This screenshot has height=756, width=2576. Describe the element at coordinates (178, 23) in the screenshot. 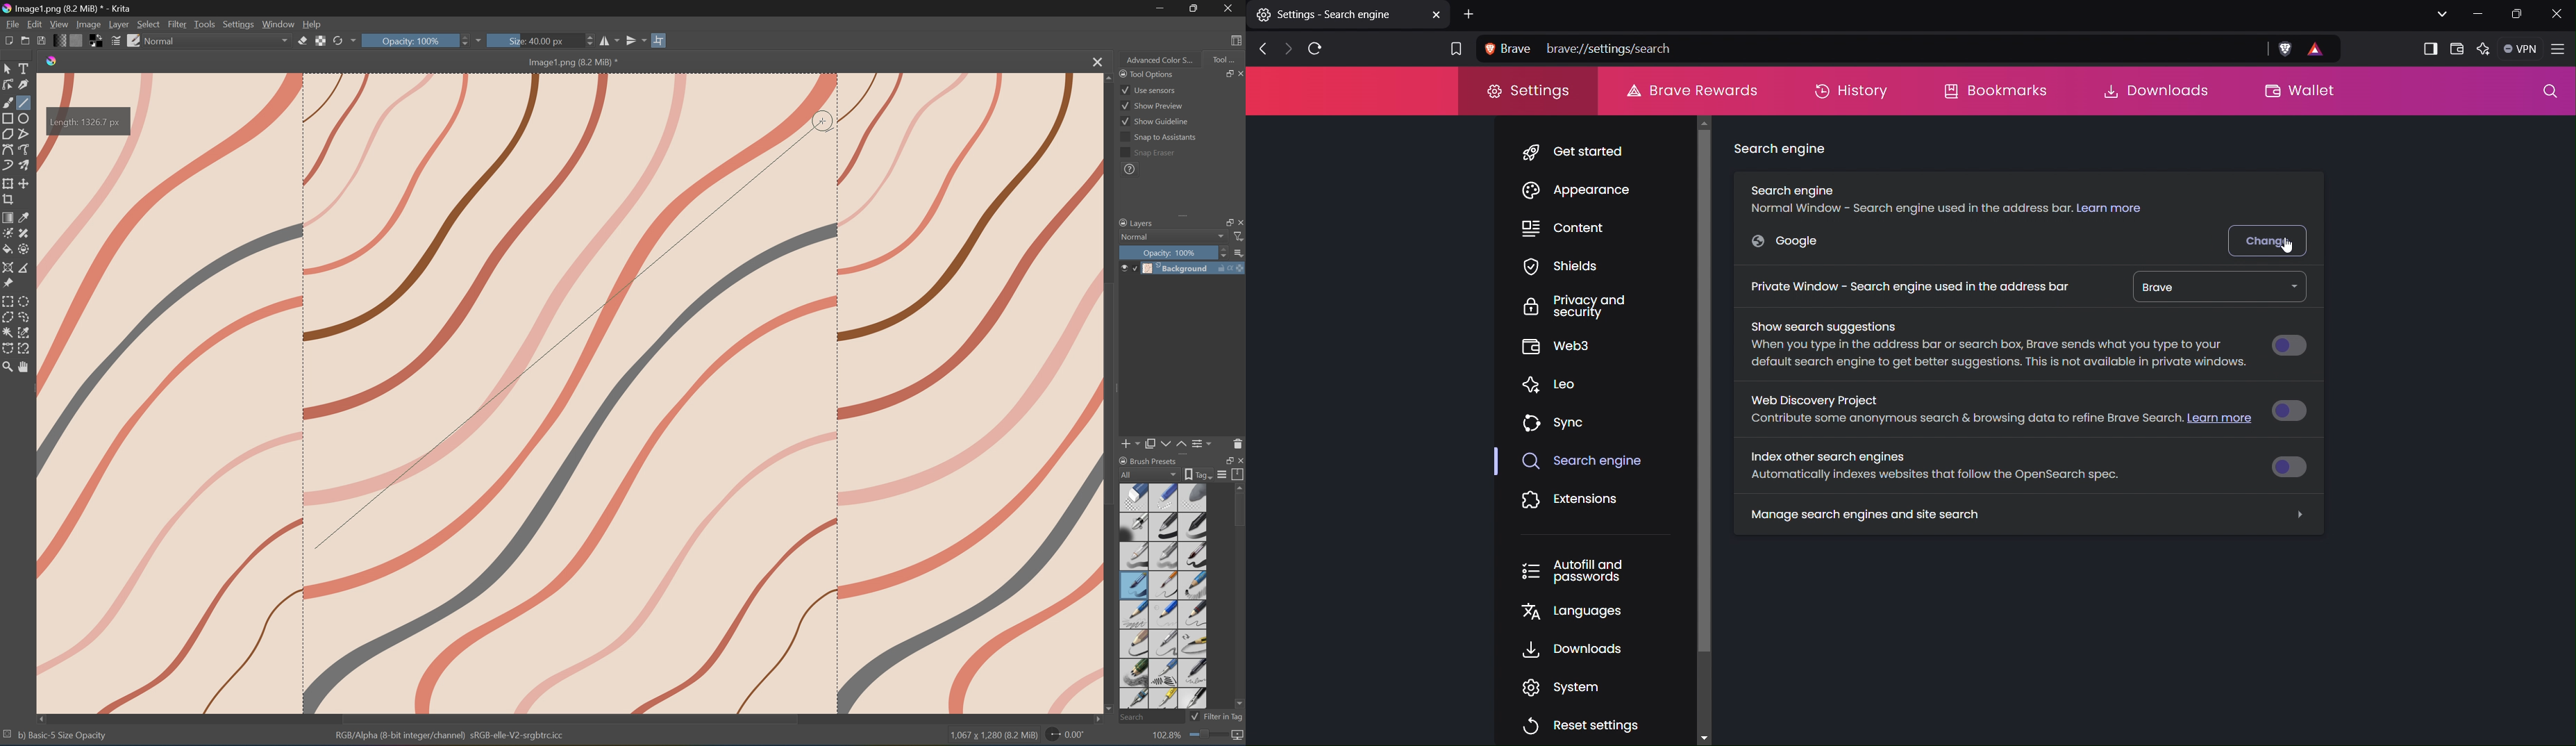

I see `Filter` at that location.